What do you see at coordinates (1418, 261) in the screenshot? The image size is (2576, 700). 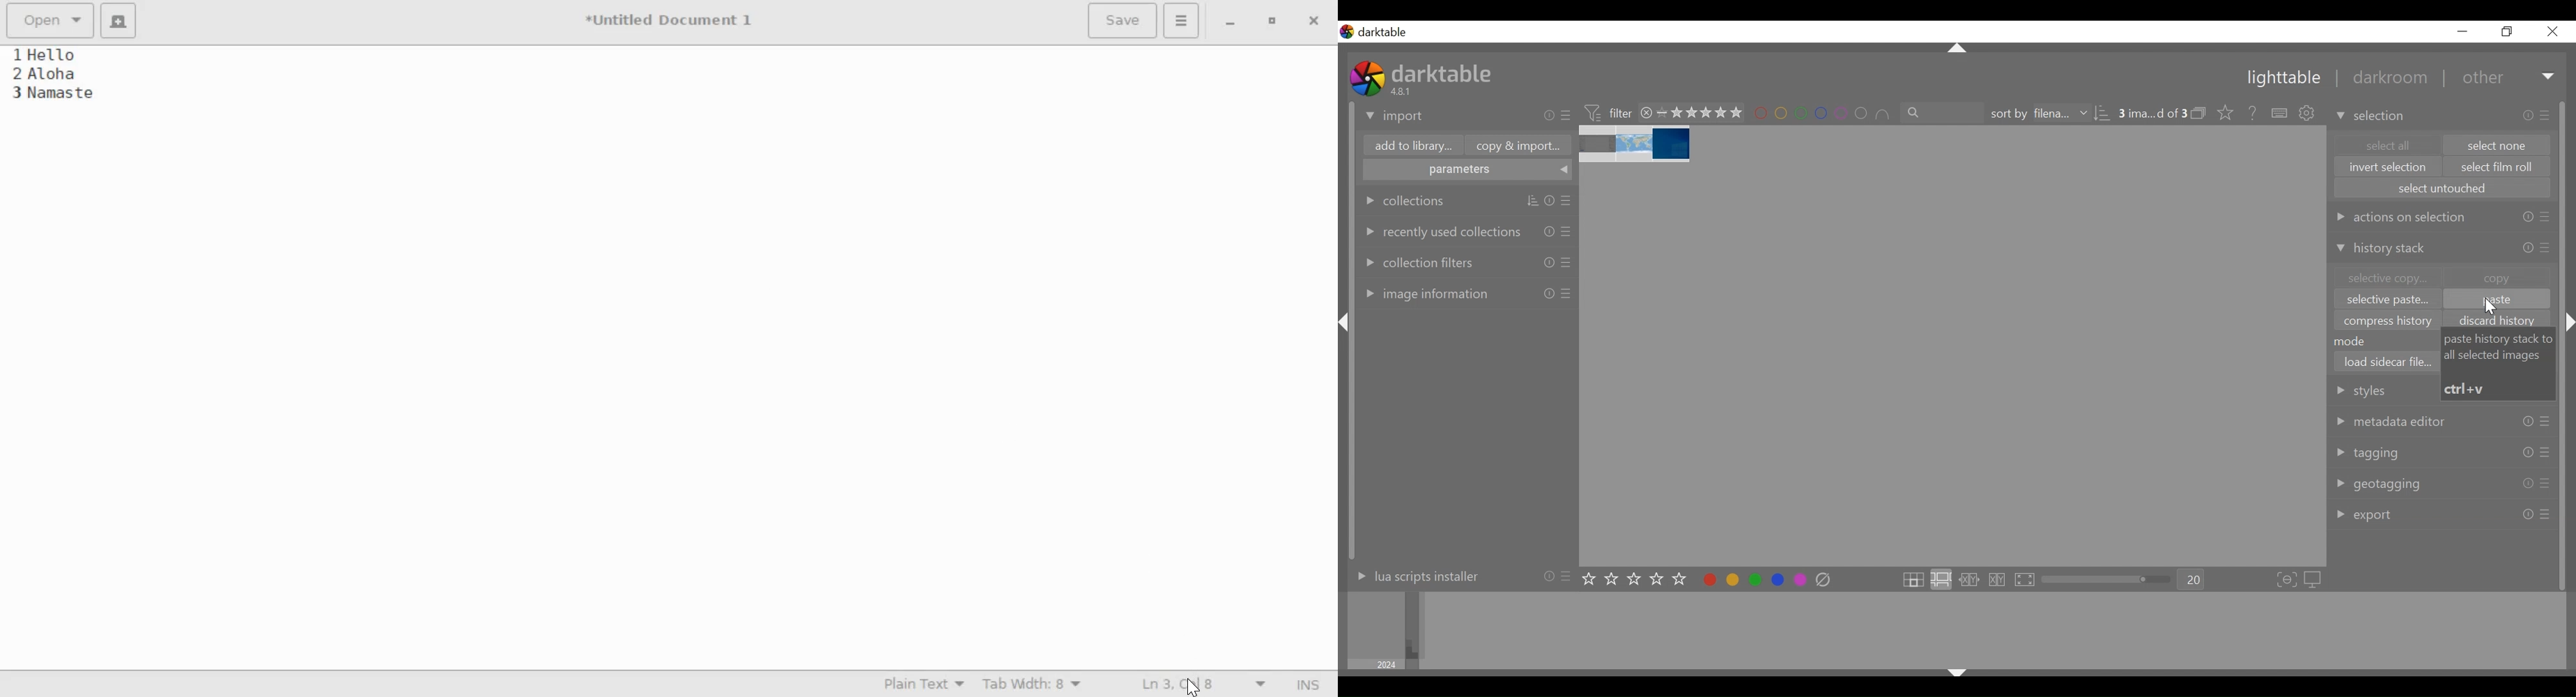 I see `collection filters` at bounding box center [1418, 261].